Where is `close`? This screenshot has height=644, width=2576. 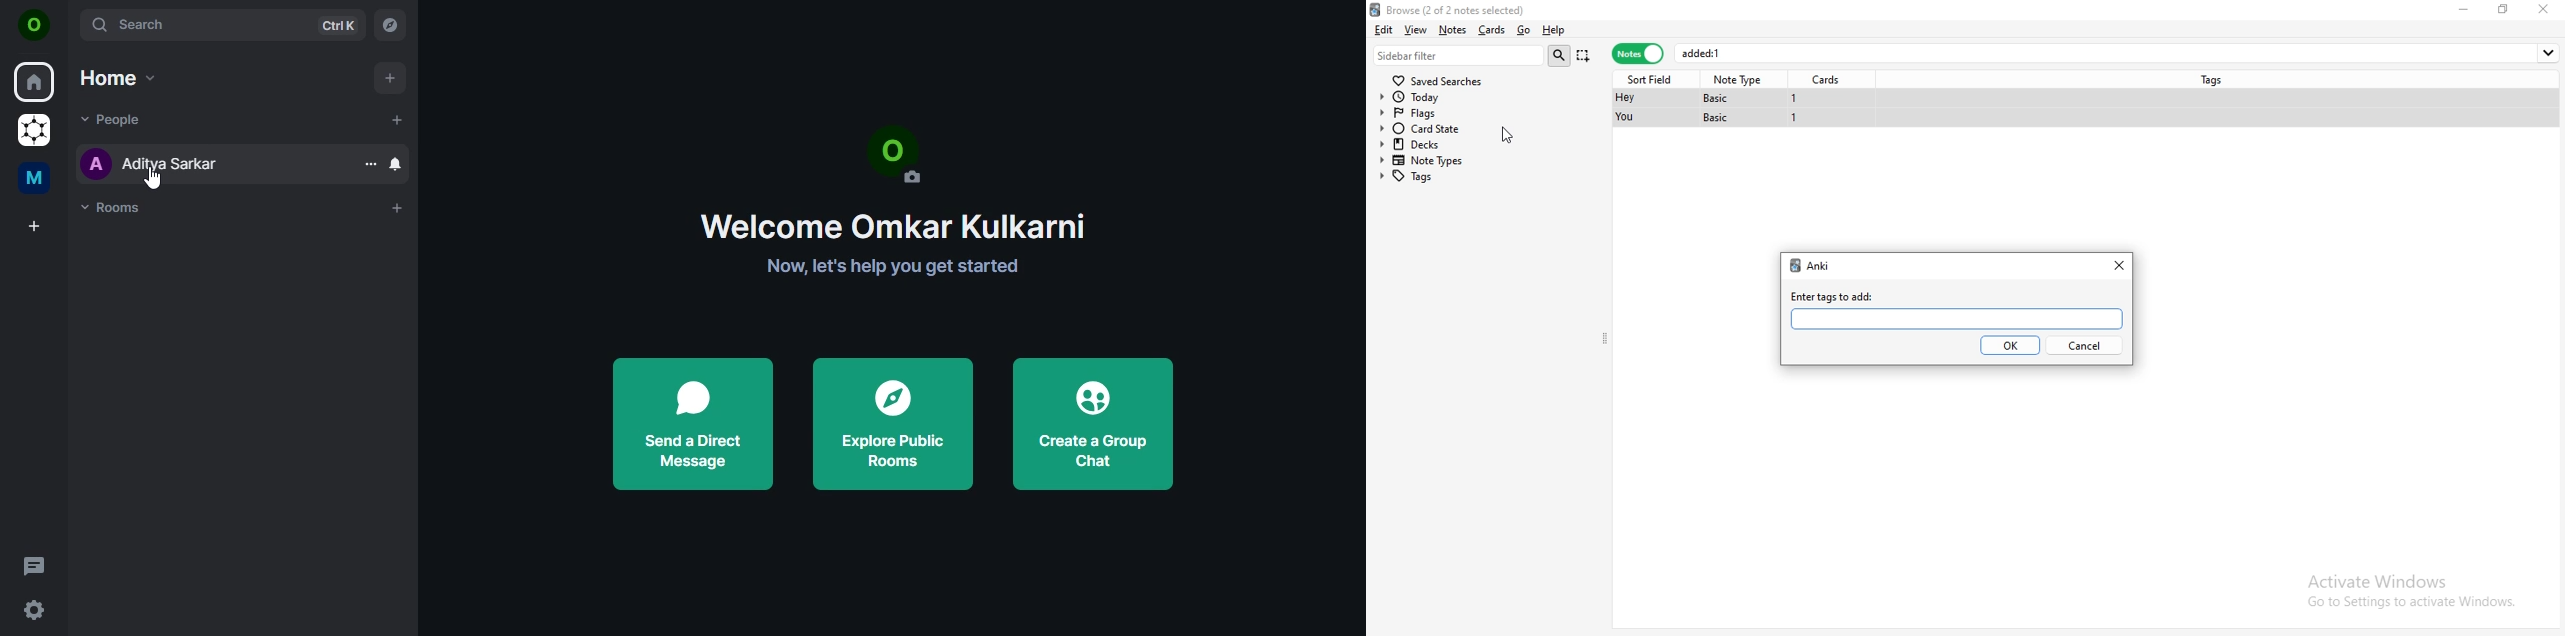
close is located at coordinates (2122, 264).